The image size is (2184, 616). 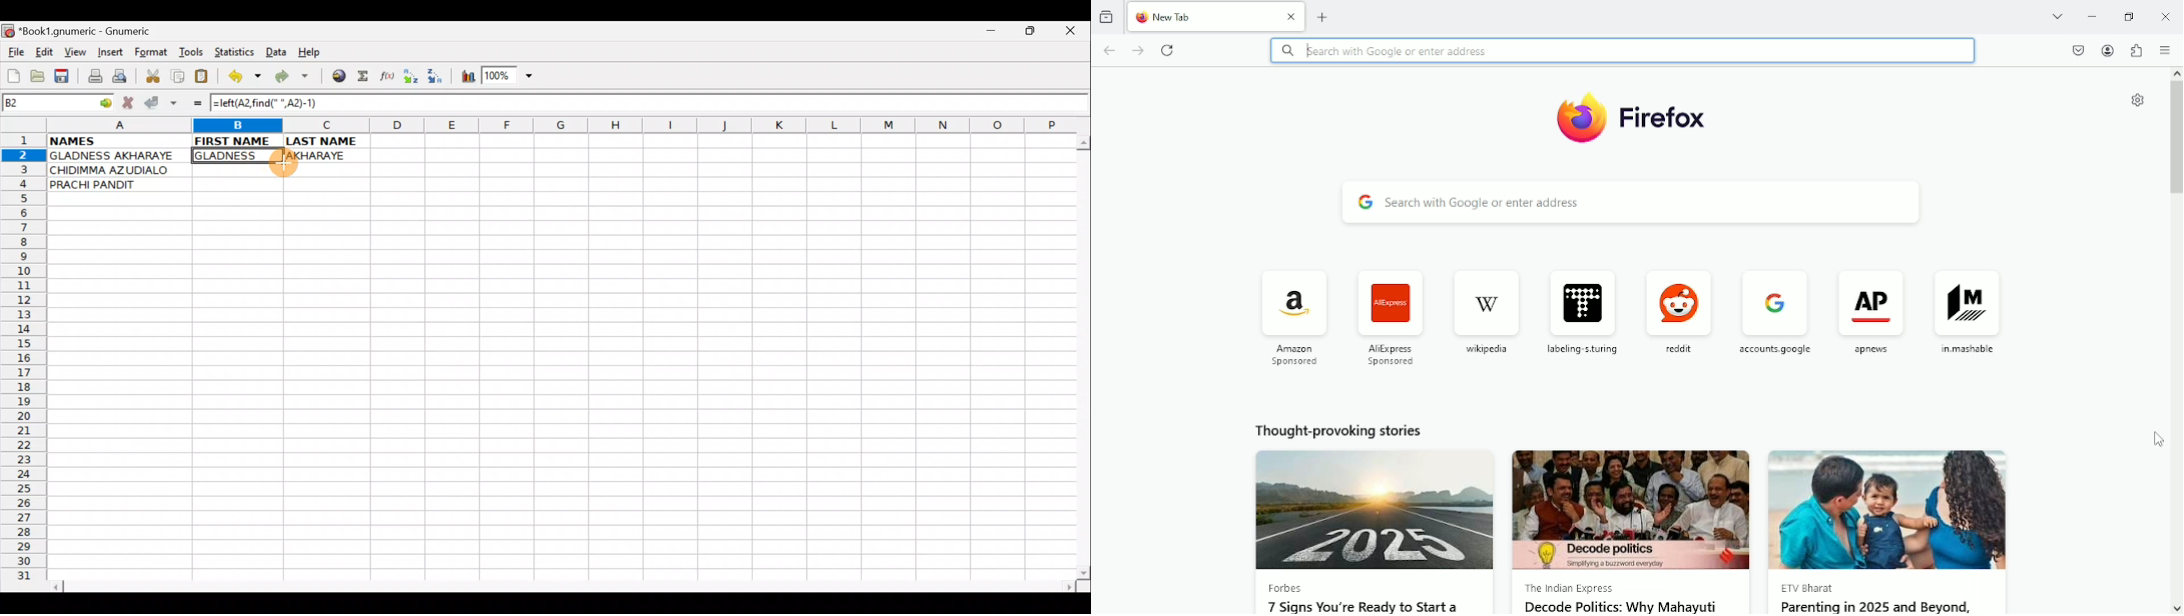 I want to click on open application menu, so click(x=2167, y=51).